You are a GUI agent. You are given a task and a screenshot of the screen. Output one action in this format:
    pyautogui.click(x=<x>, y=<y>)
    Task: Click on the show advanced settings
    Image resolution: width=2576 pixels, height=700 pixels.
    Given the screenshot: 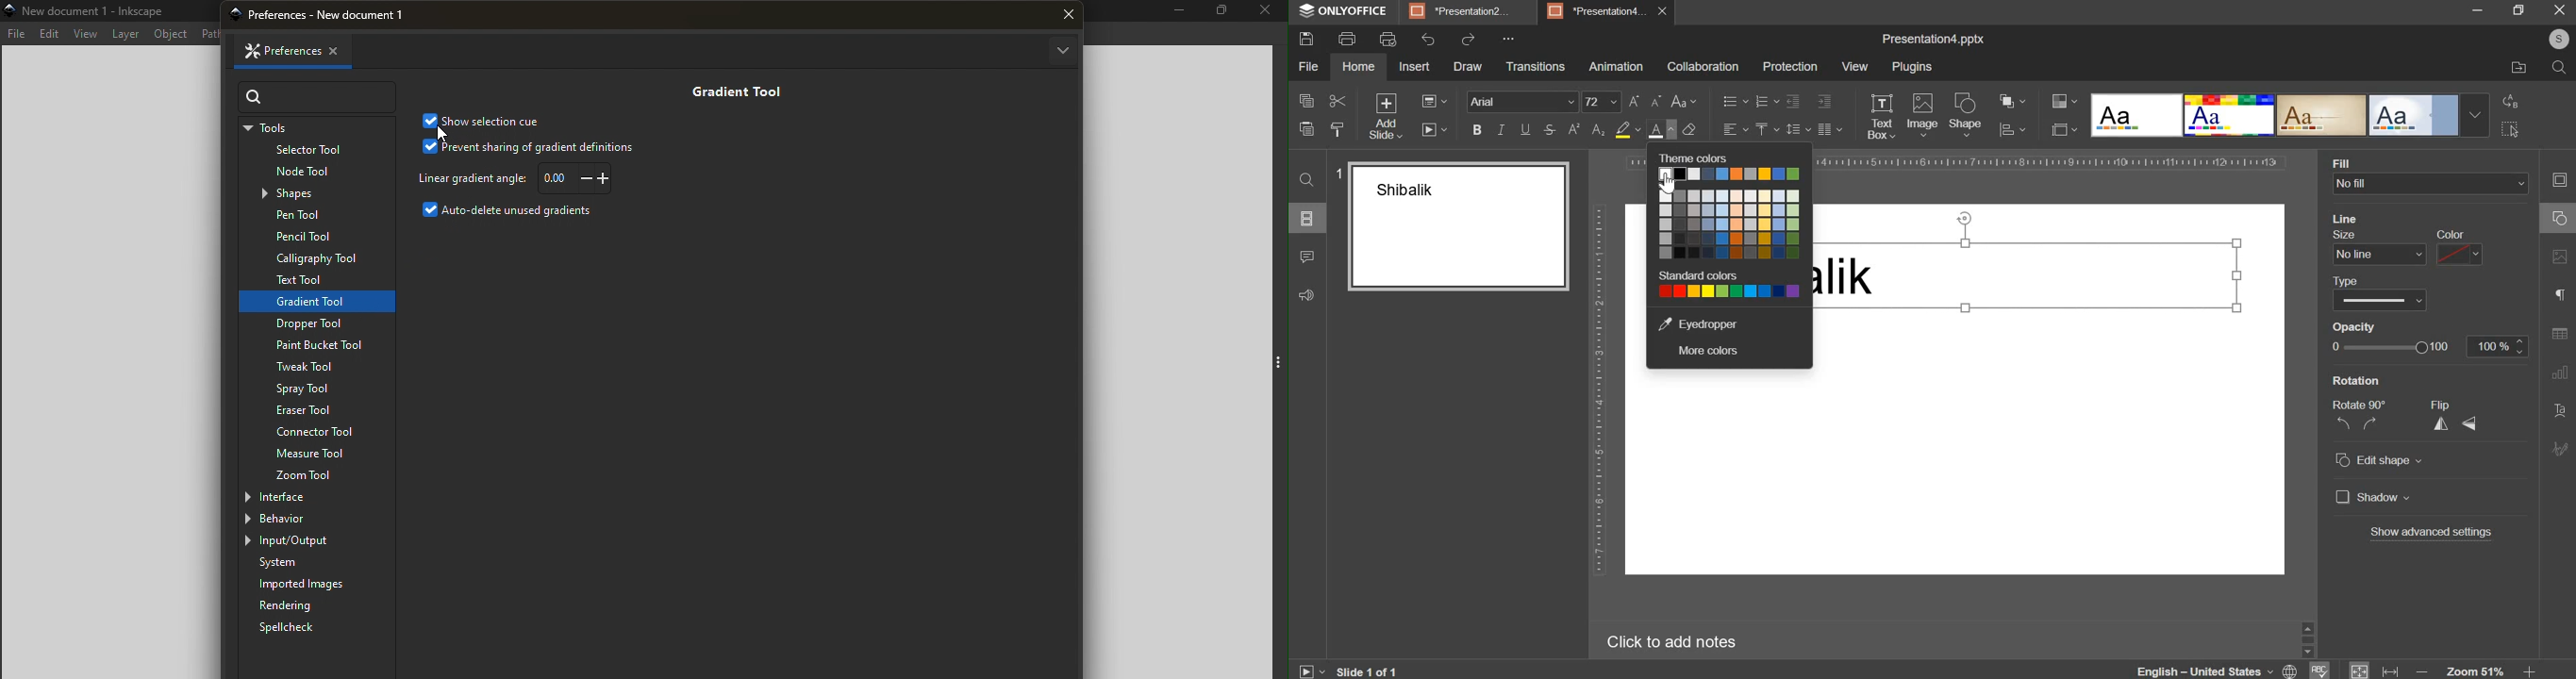 What is the action you would take?
    pyautogui.click(x=2430, y=533)
    